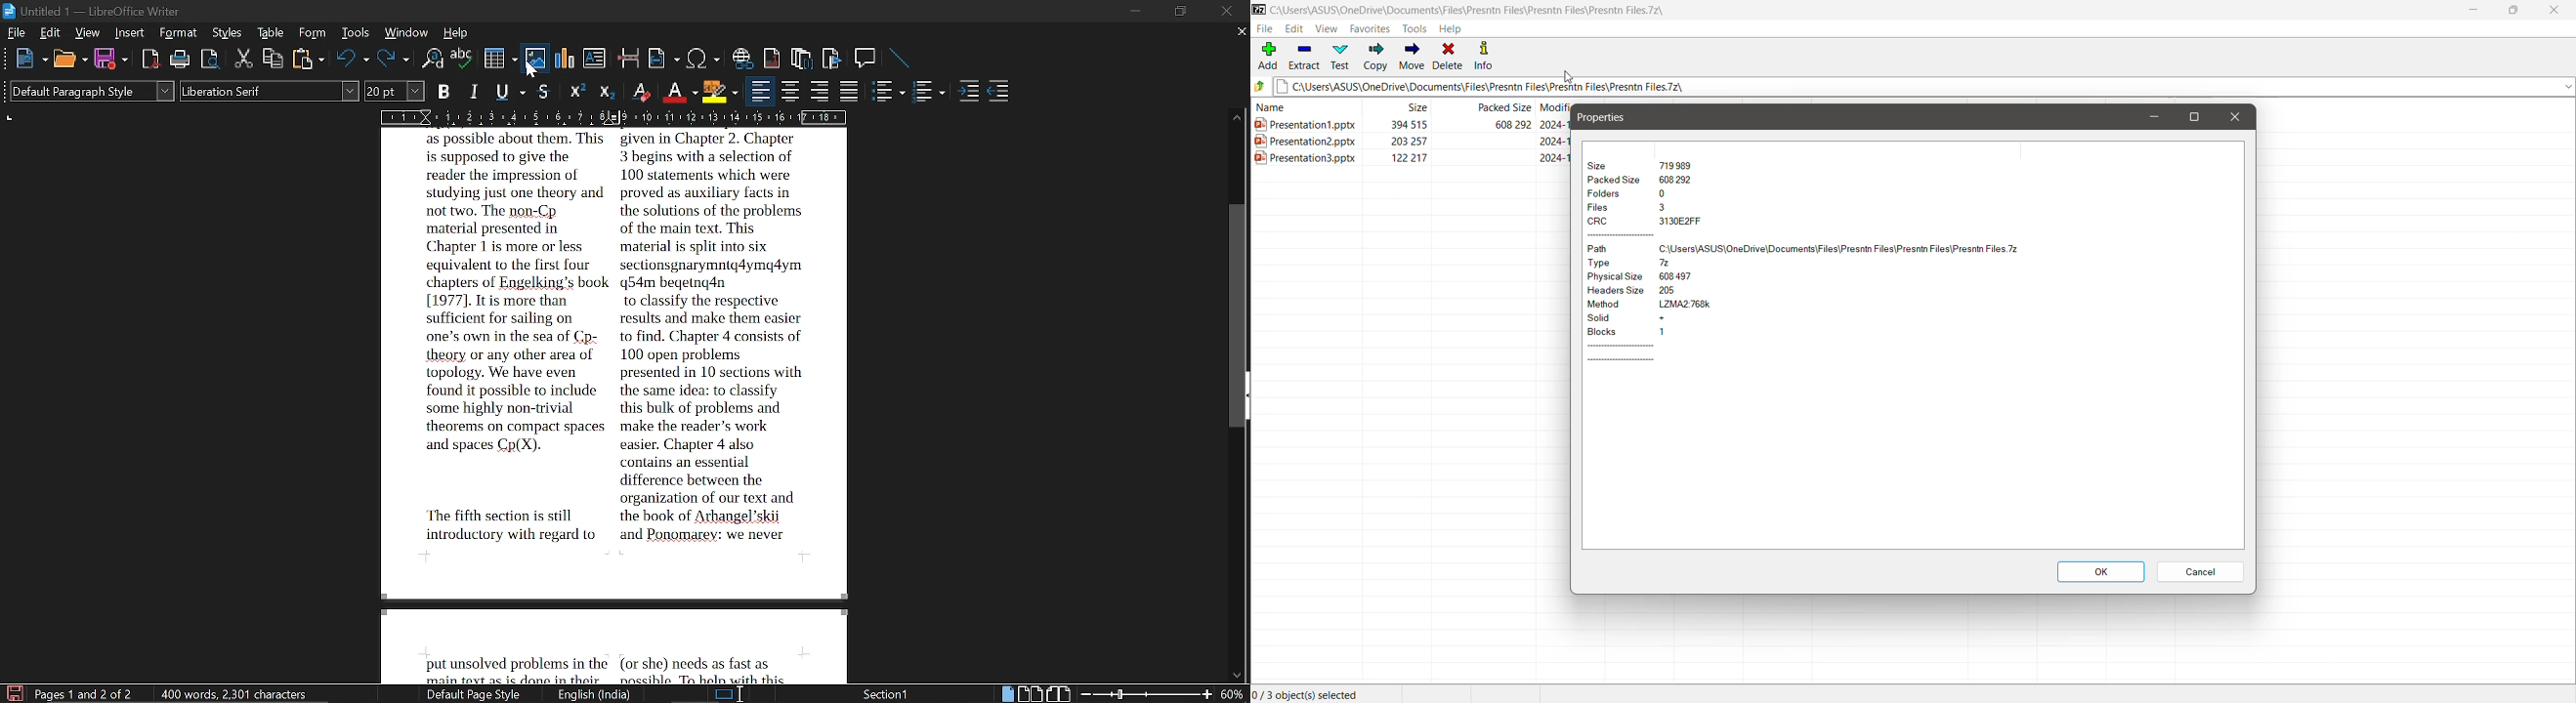 This screenshot has width=2576, height=728. I want to click on lzma2.768k, so click(1690, 305).